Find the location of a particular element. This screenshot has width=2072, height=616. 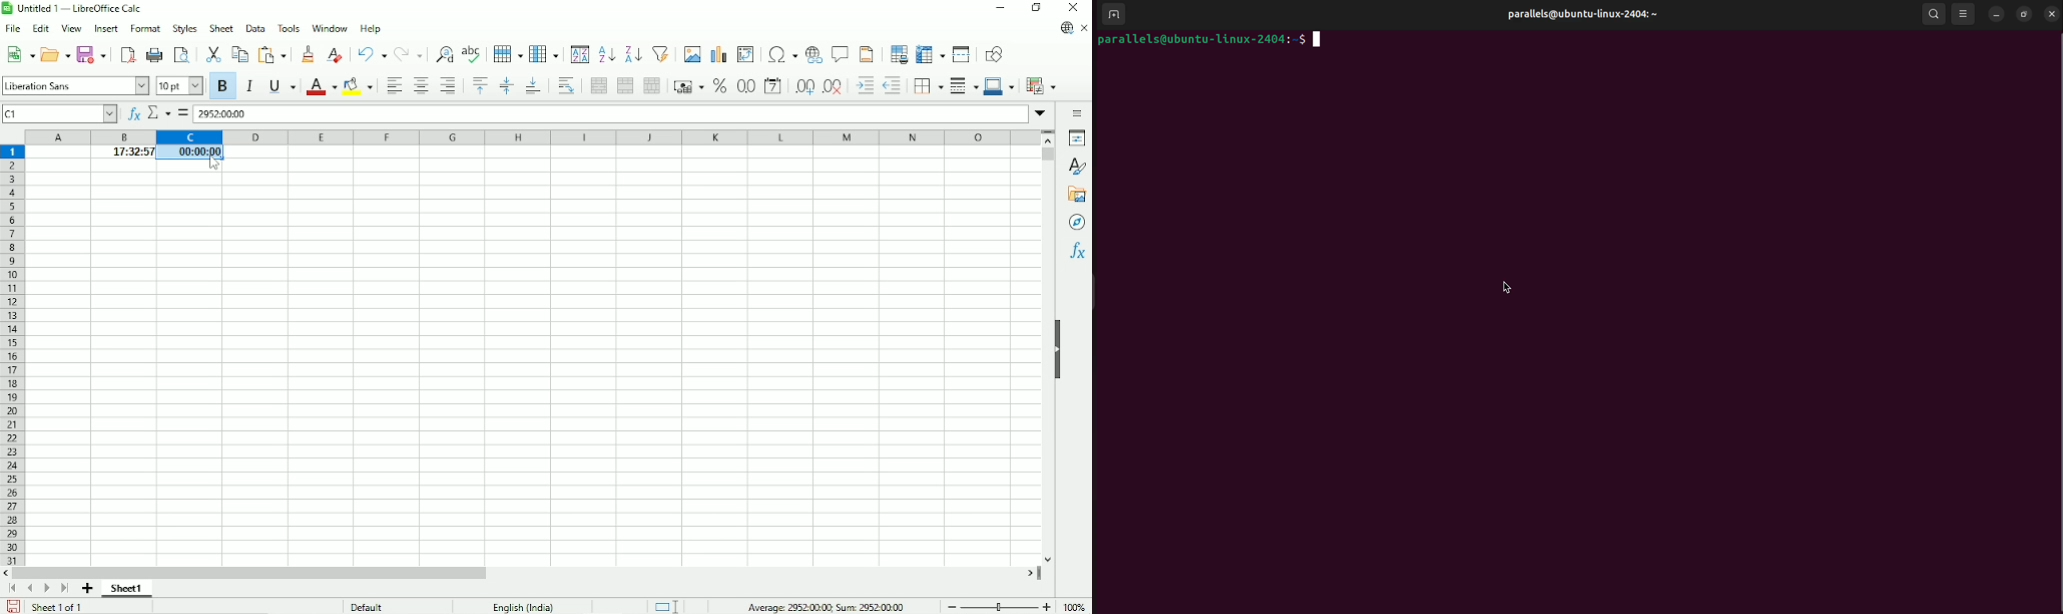

New is located at coordinates (21, 56).